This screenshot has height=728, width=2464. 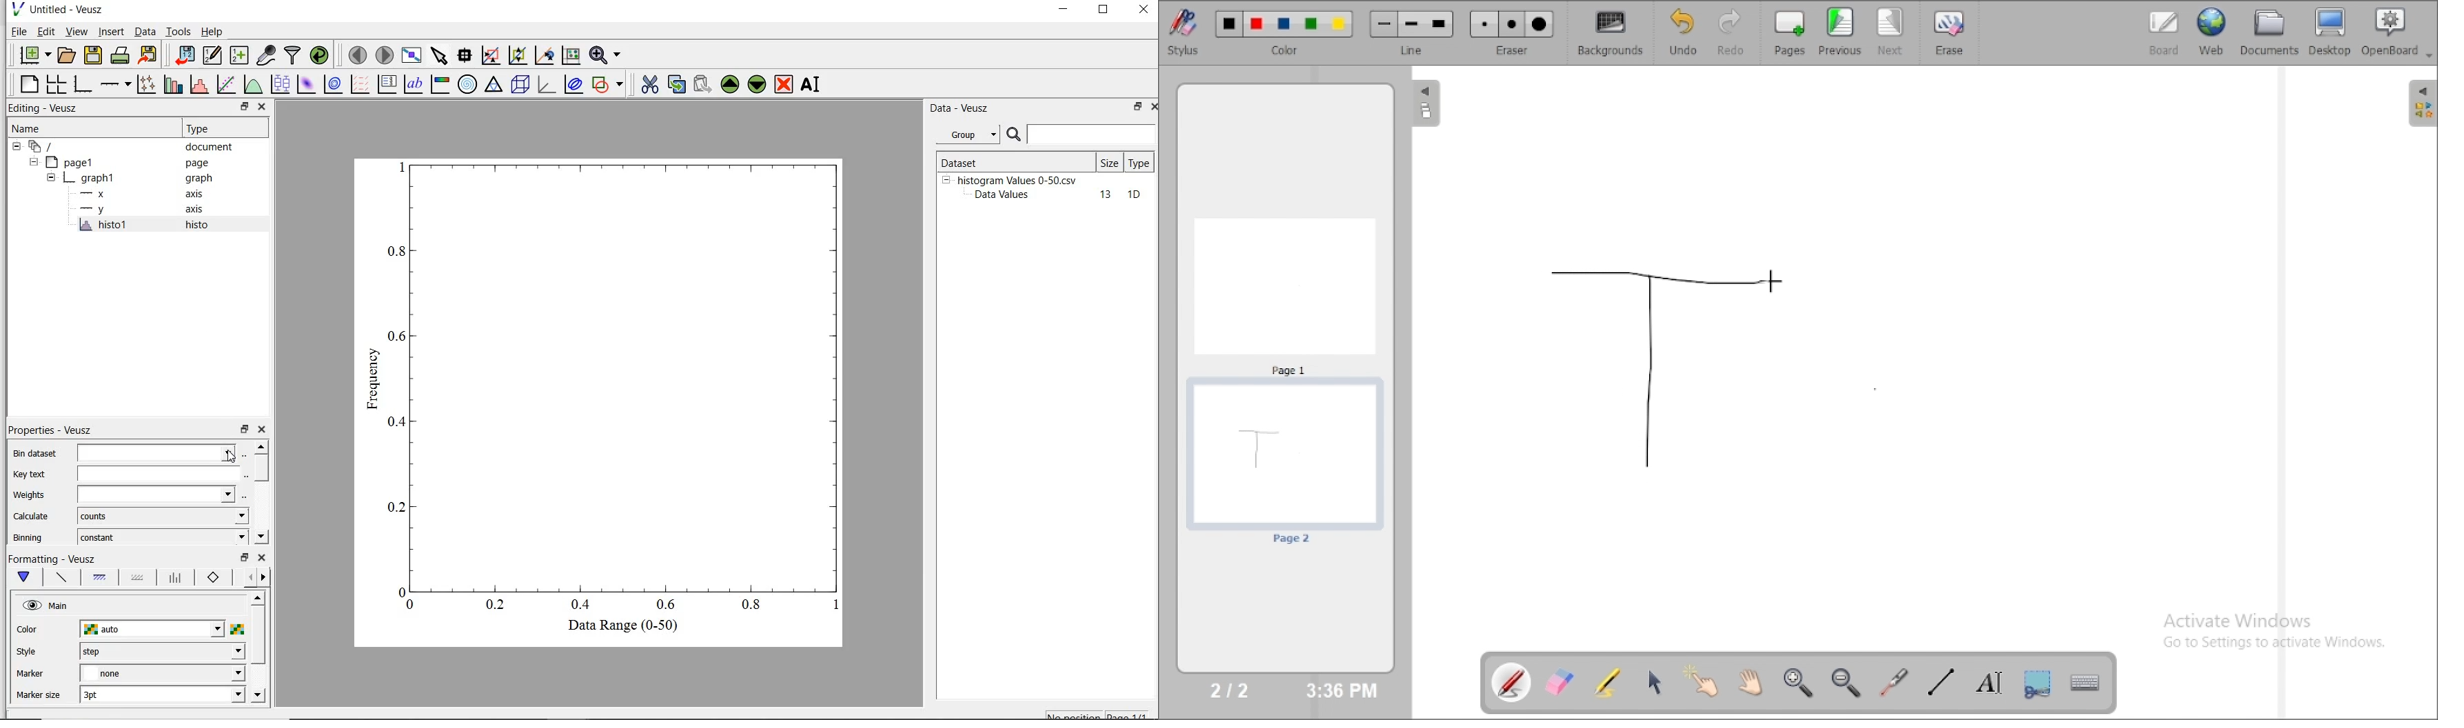 What do you see at coordinates (70, 9) in the screenshot?
I see `Untitled - Veusz` at bounding box center [70, 9].